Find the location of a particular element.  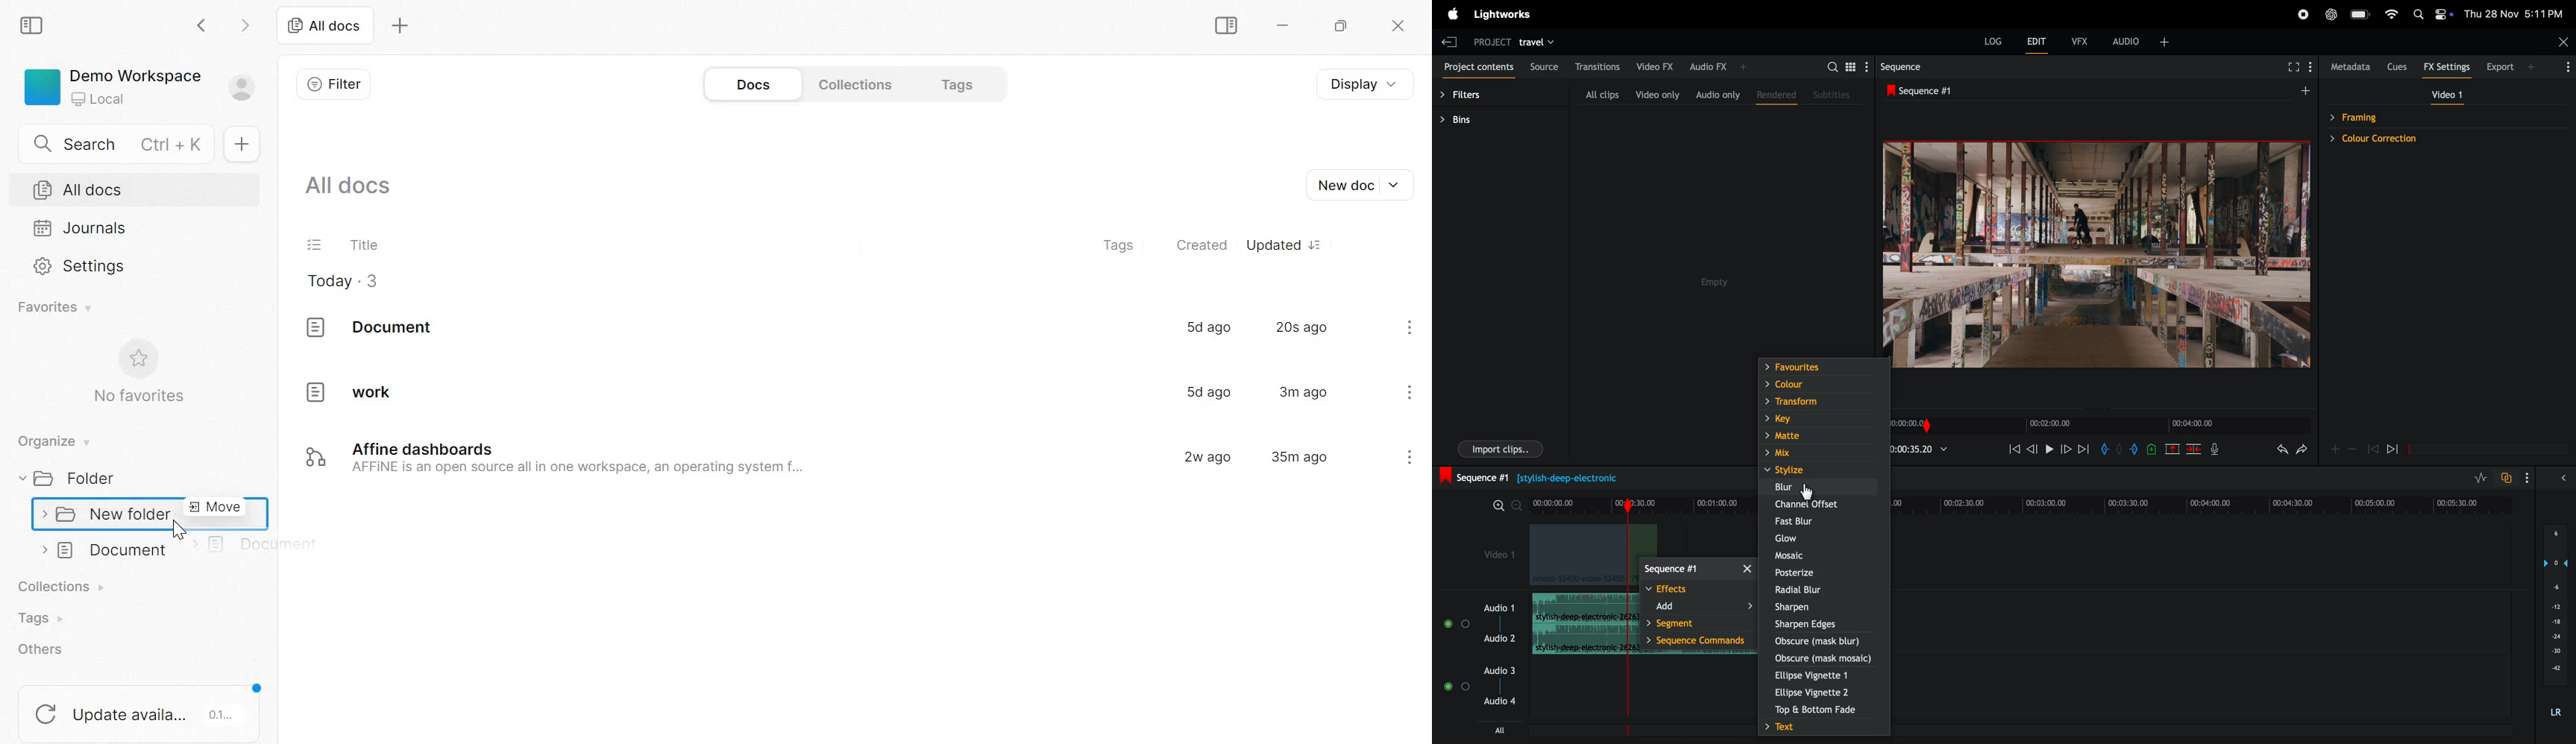

kebab menu is located at coordinates (1411, 391).